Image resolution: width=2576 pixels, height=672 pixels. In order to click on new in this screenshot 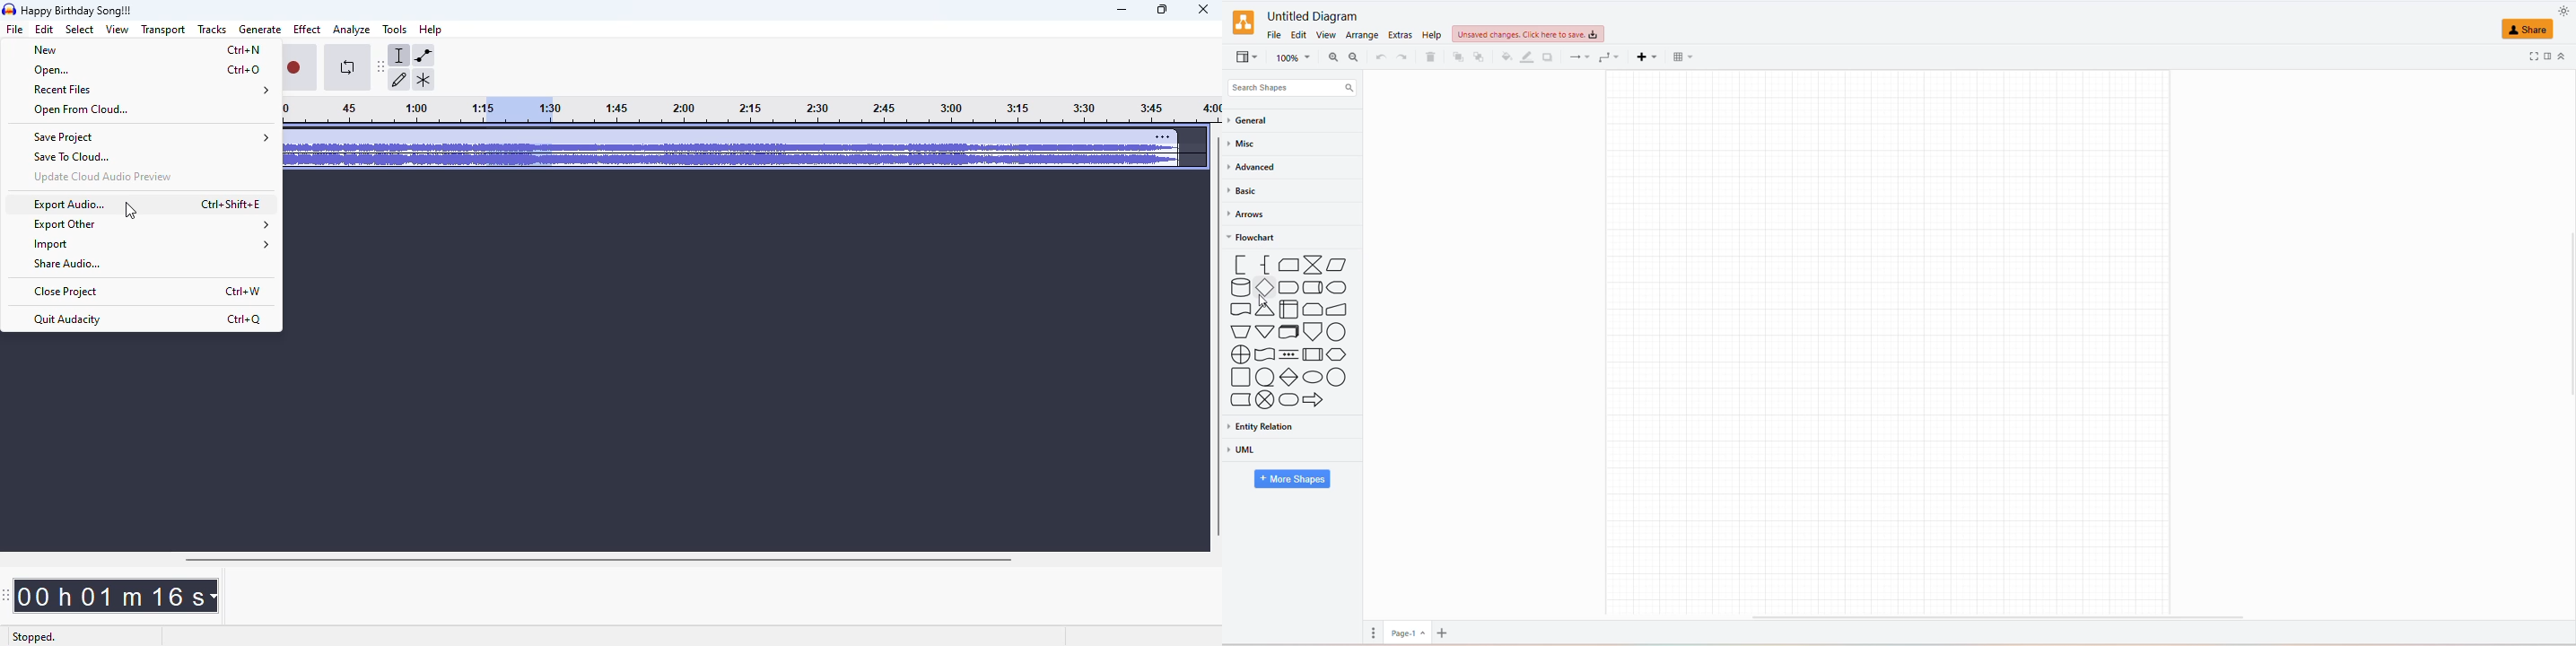, I will do `click(47, 50)`.